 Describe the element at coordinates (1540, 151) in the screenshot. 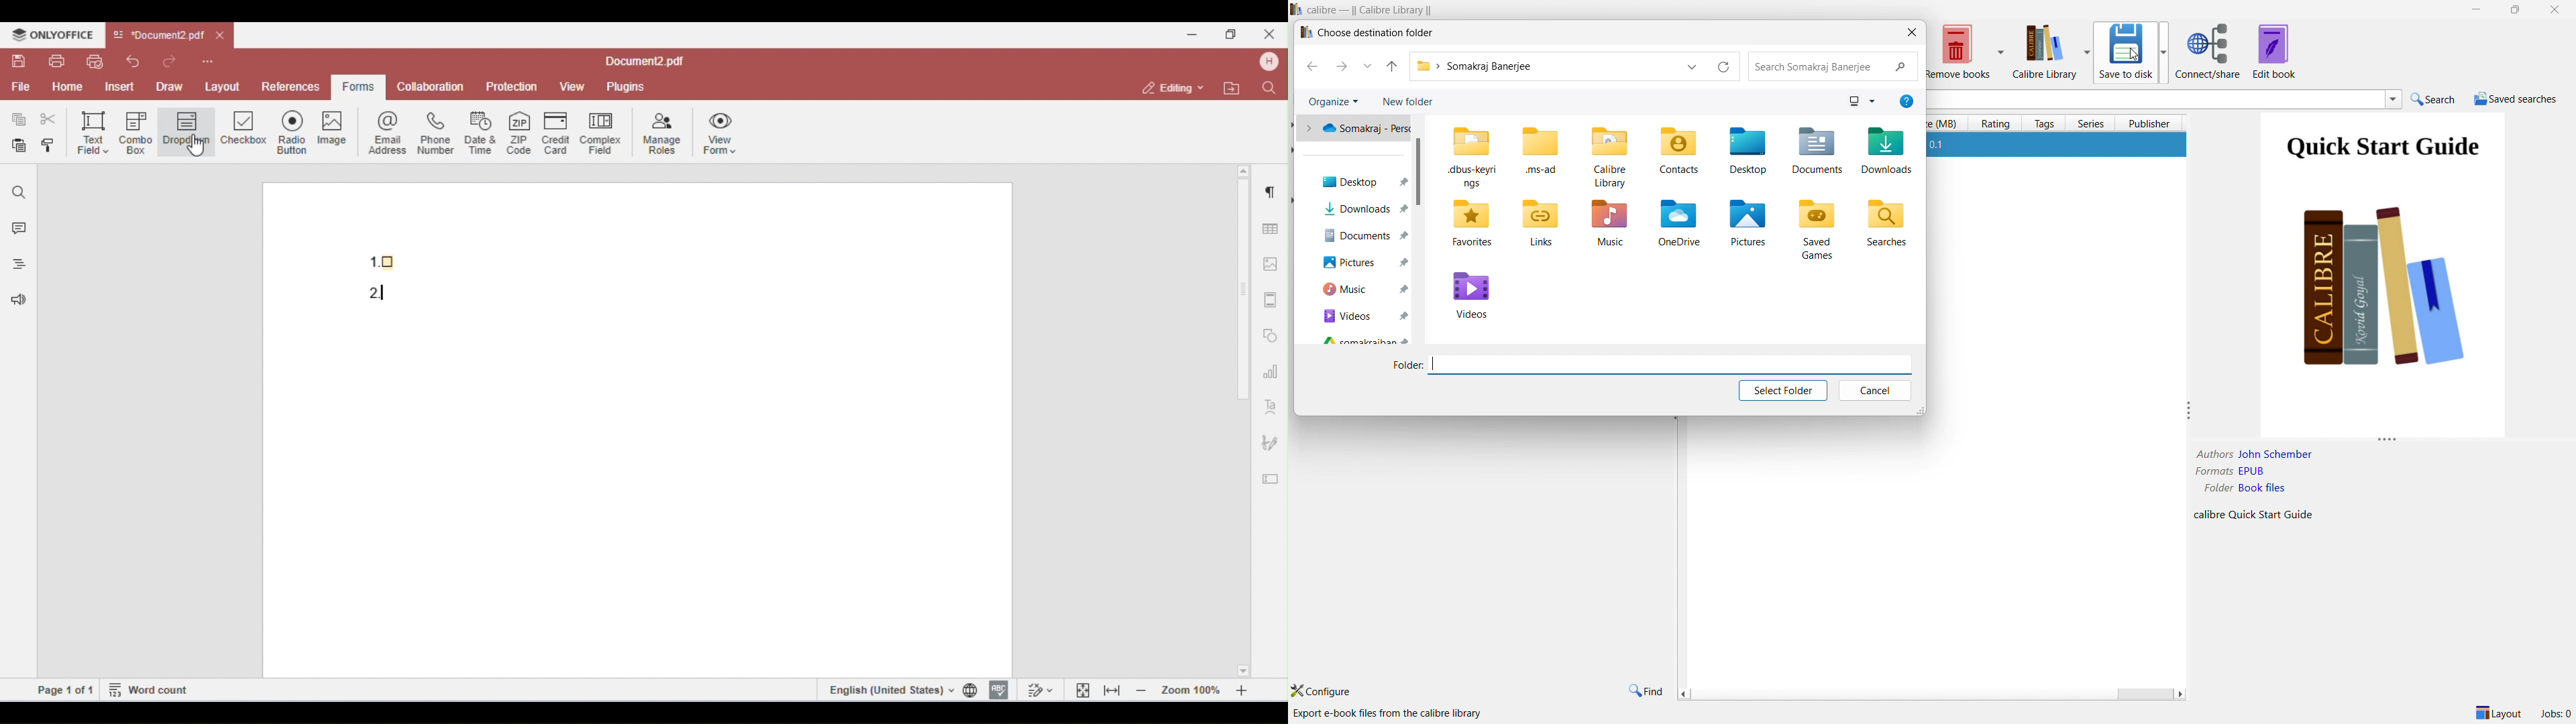

I see `.ms-ad` at that location.